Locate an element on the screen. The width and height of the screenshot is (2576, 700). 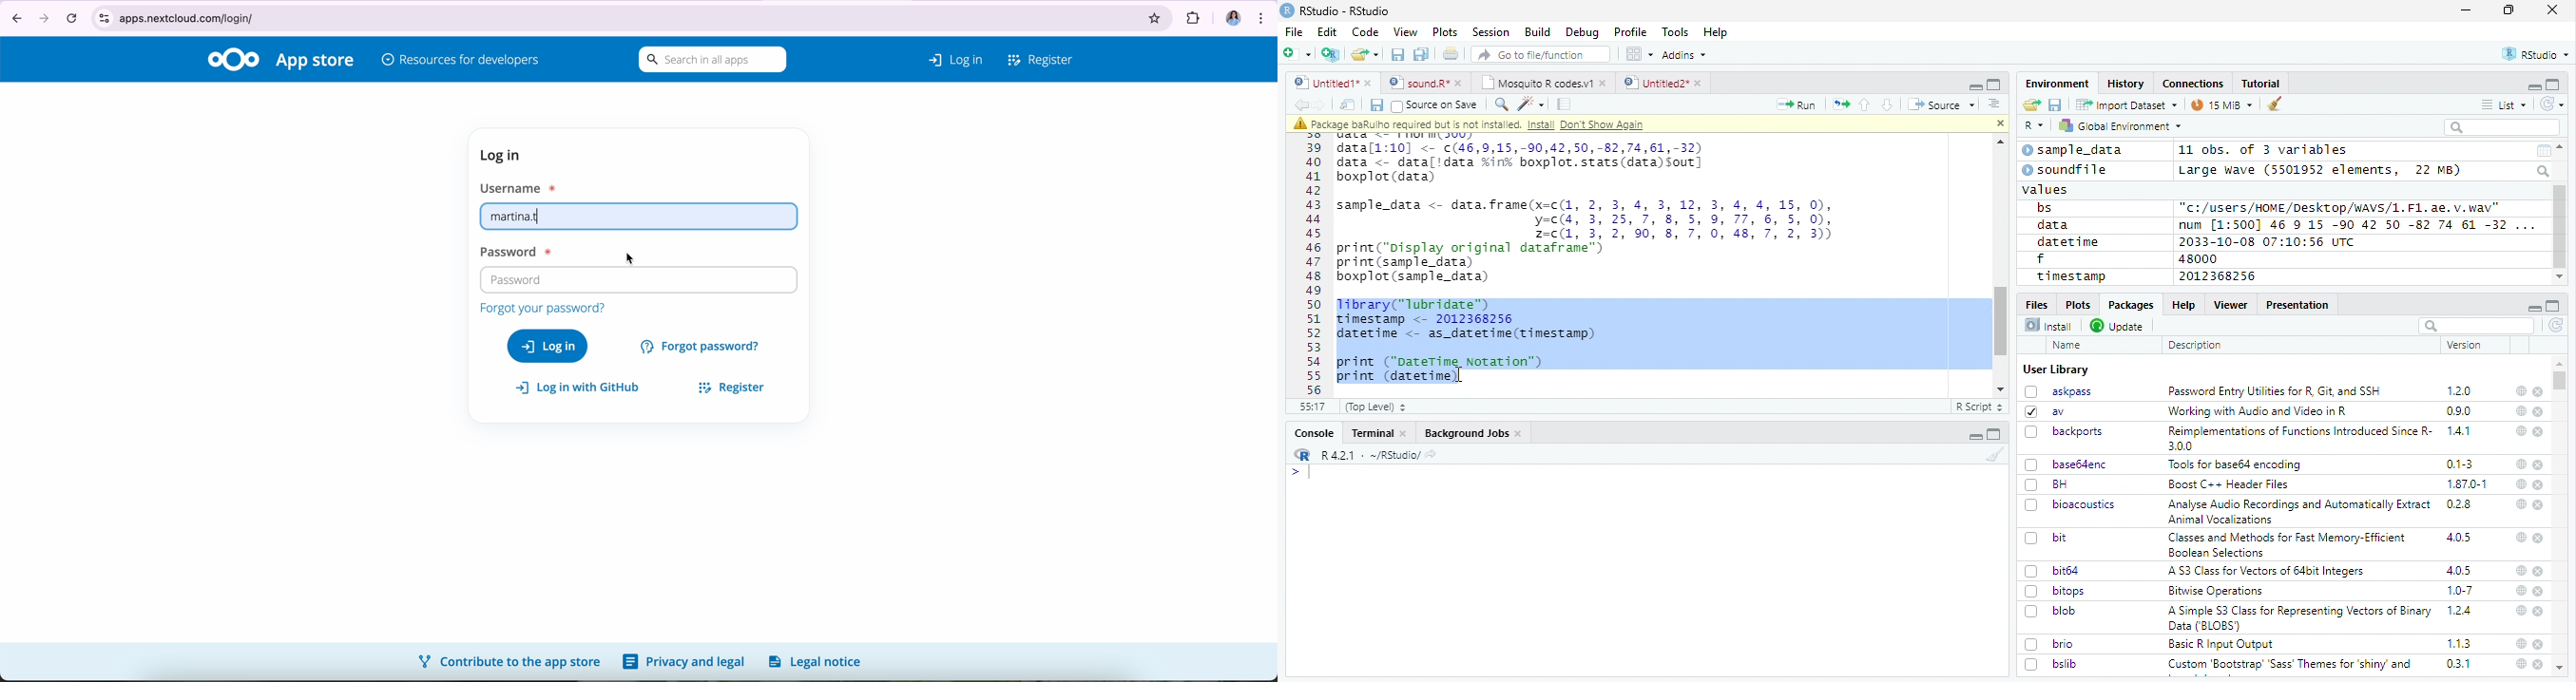
Workspace panes is located at coordinates (1640, 54).